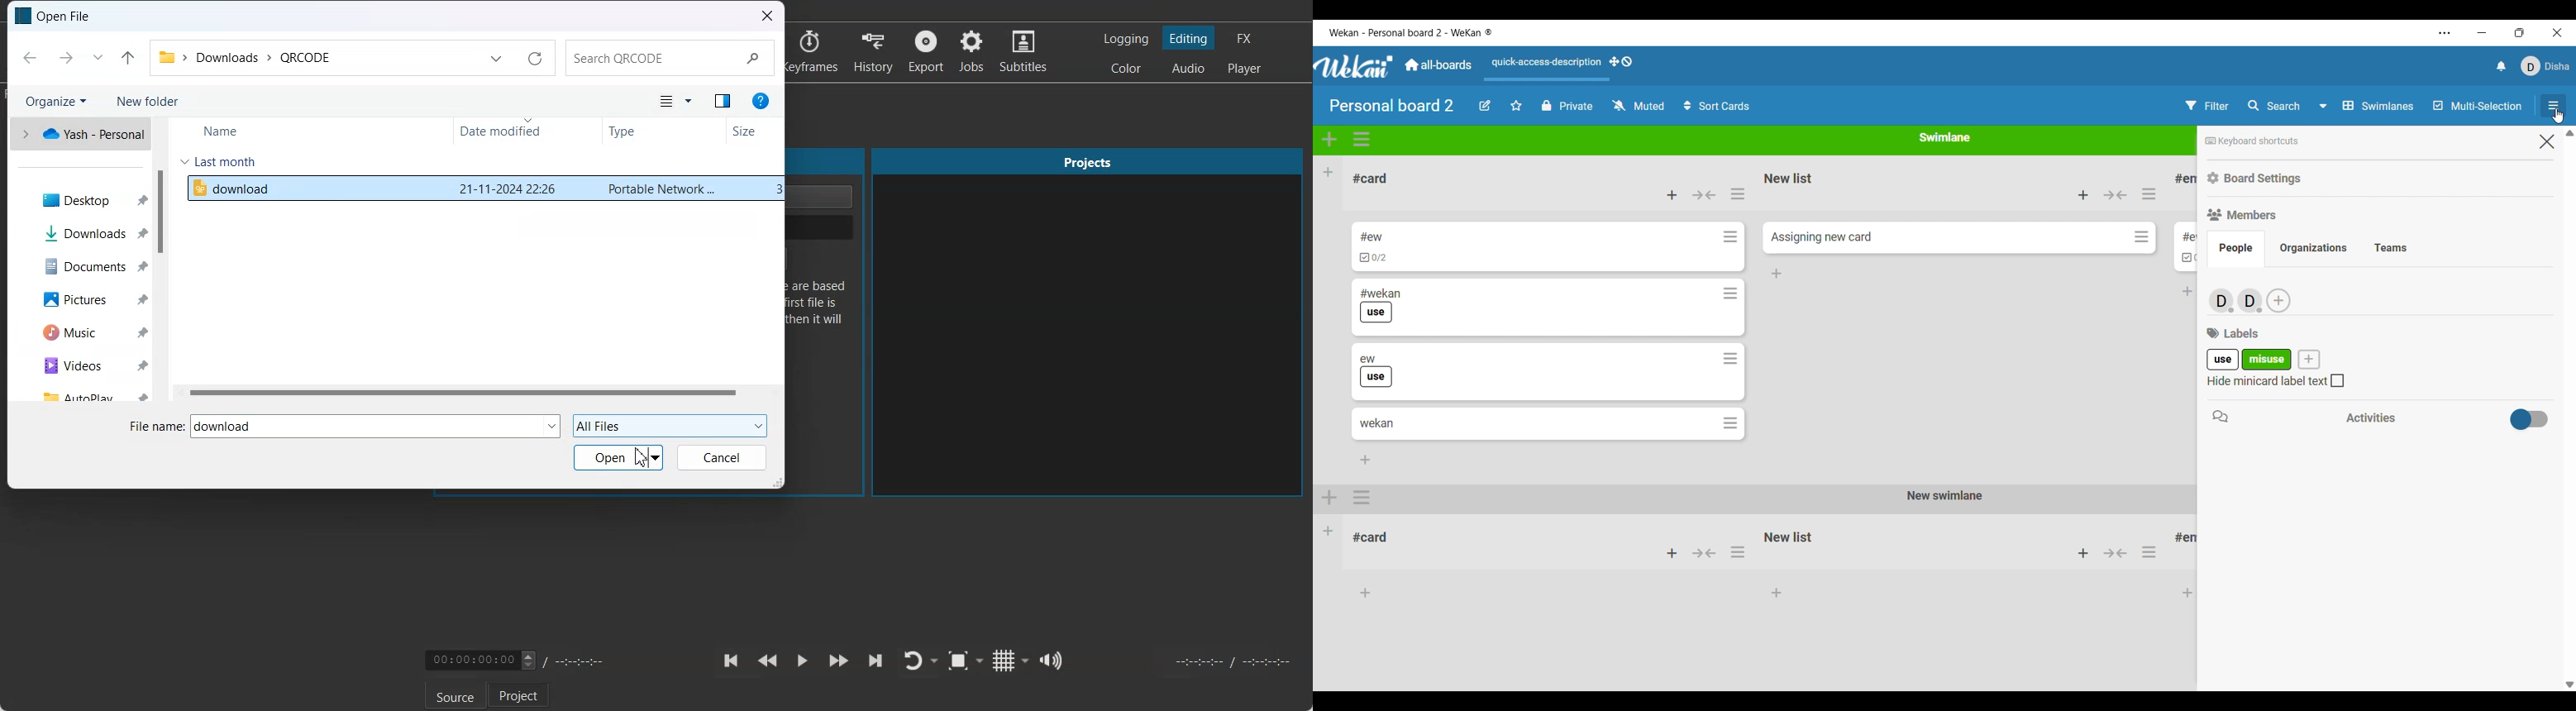 Image resolution: width=2576 pixels, height=728 pixels. What do you see at coordinates (910, 661) in the screenshot?
I see `Toggle player lopping` at bounding box center [910, 661].